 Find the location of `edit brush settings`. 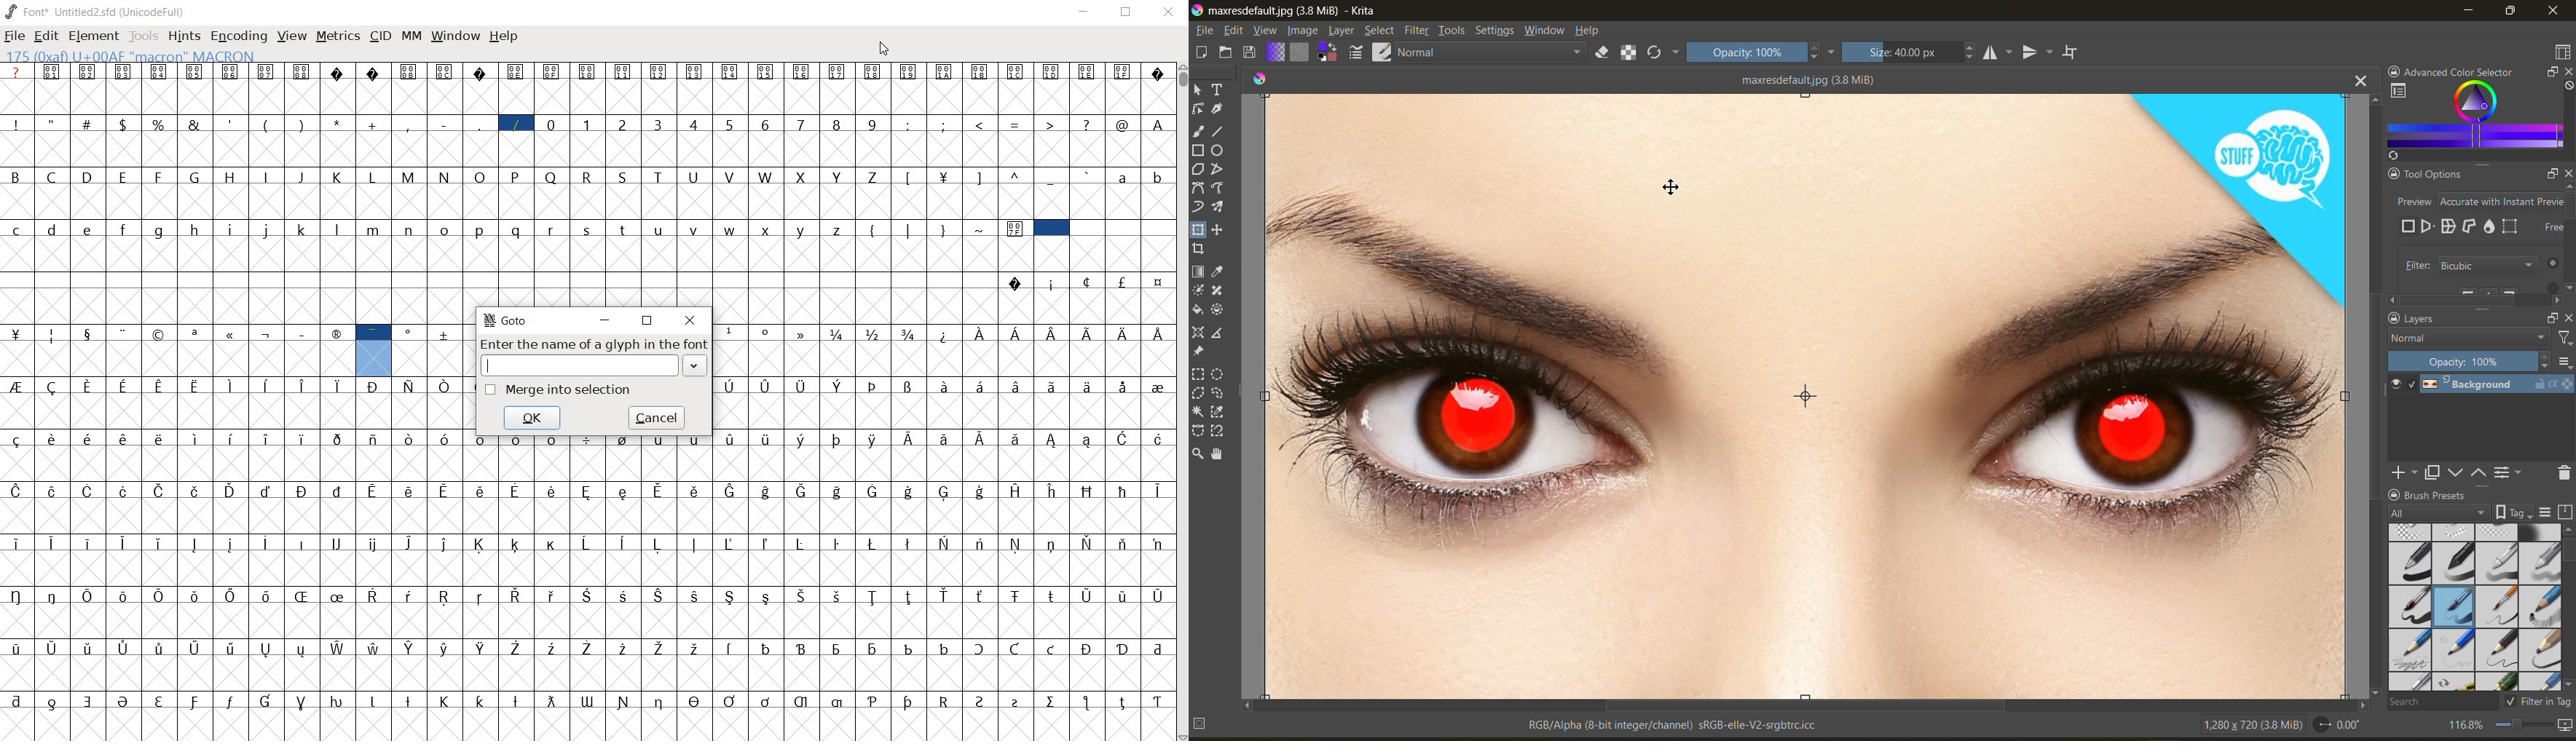

edit brush settings is located at coordinates (1358, 52).